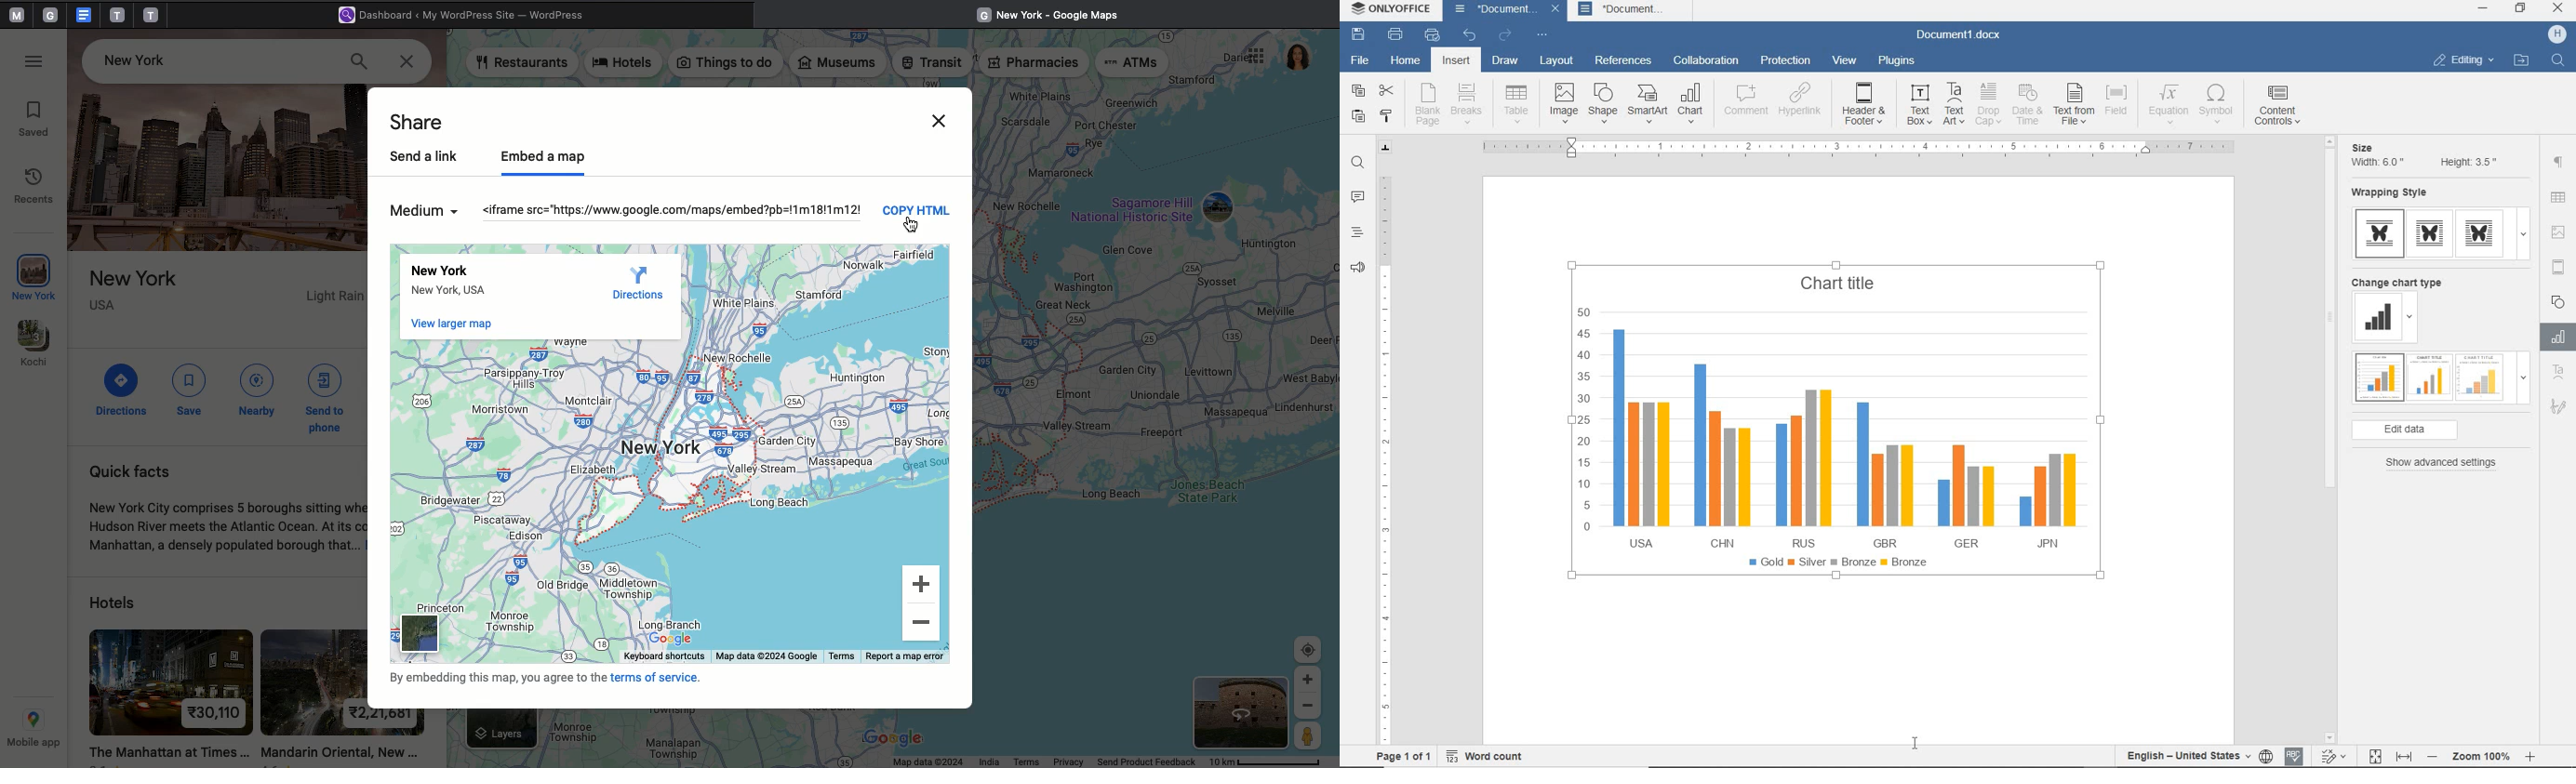 The height and width of the screenshot is (784, 2576). What do you see at coordinates (1160, 369) in the screenshot?
I see `Map` at bounding box center [1160, 369].